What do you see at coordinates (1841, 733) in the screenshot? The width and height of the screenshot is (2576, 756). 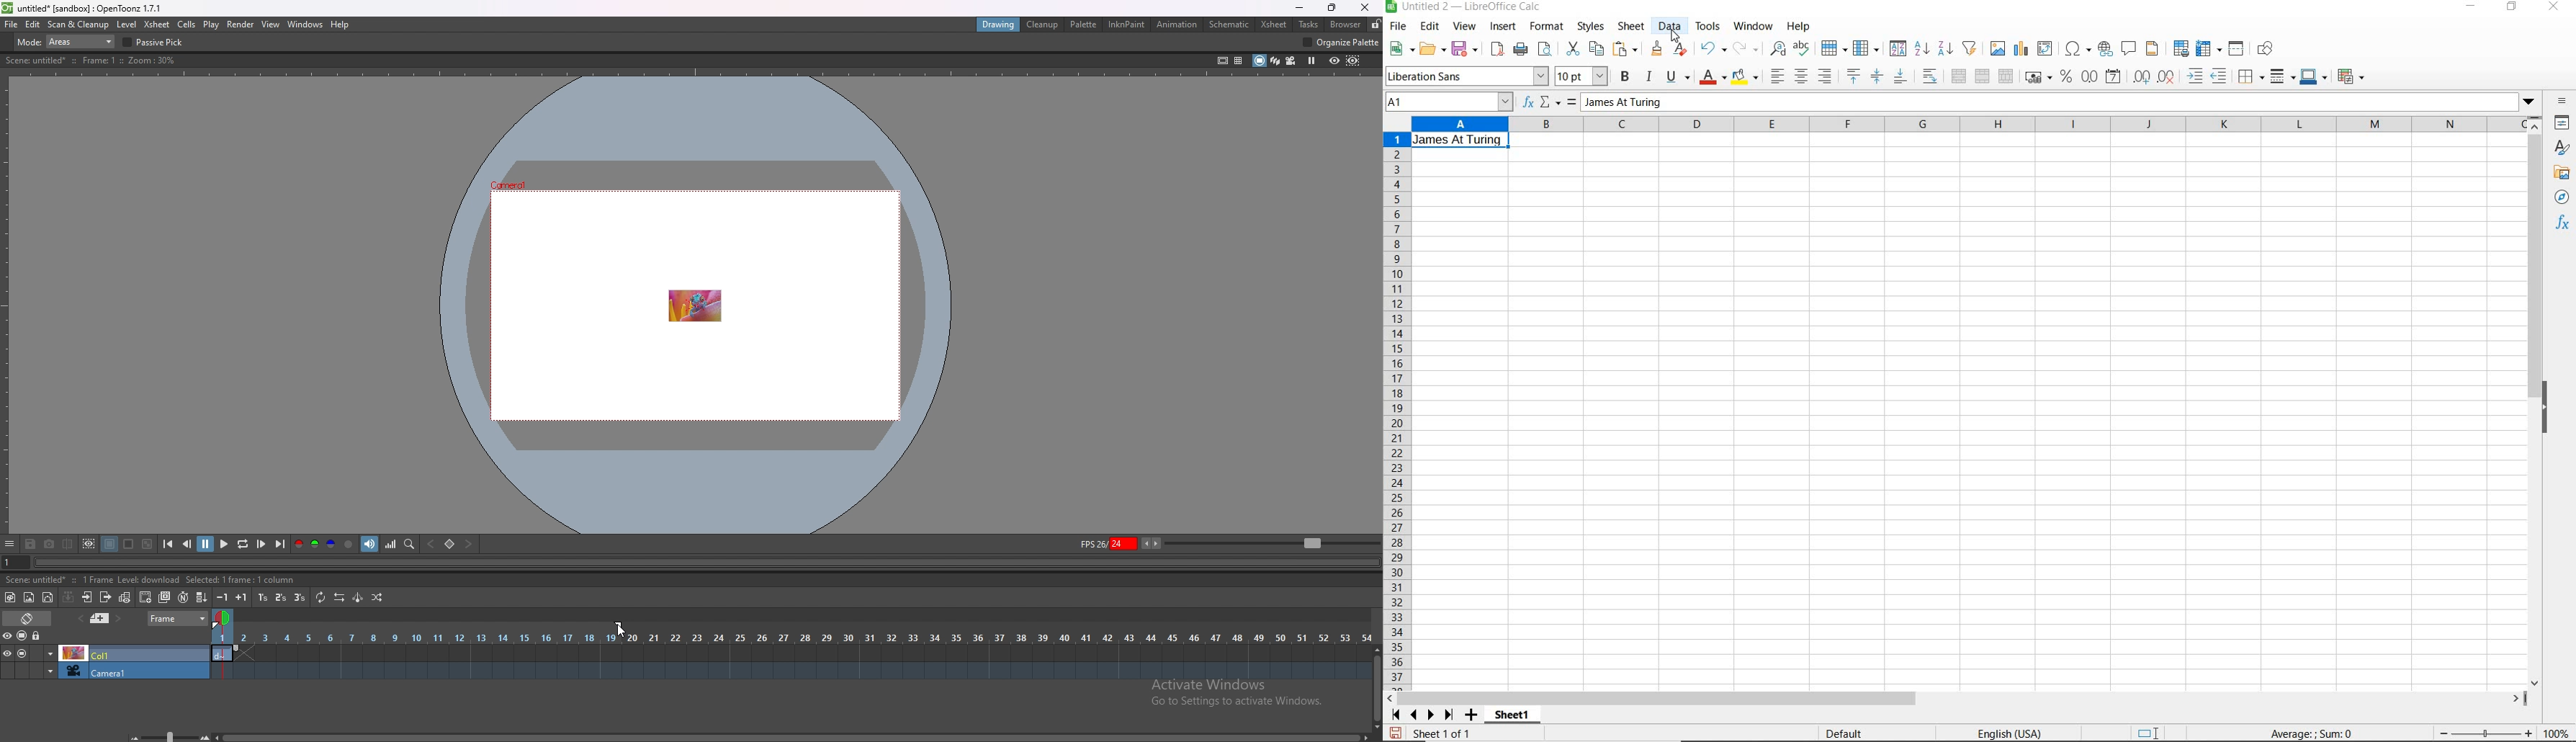 I see `default` at bounding box center [1841, 733].